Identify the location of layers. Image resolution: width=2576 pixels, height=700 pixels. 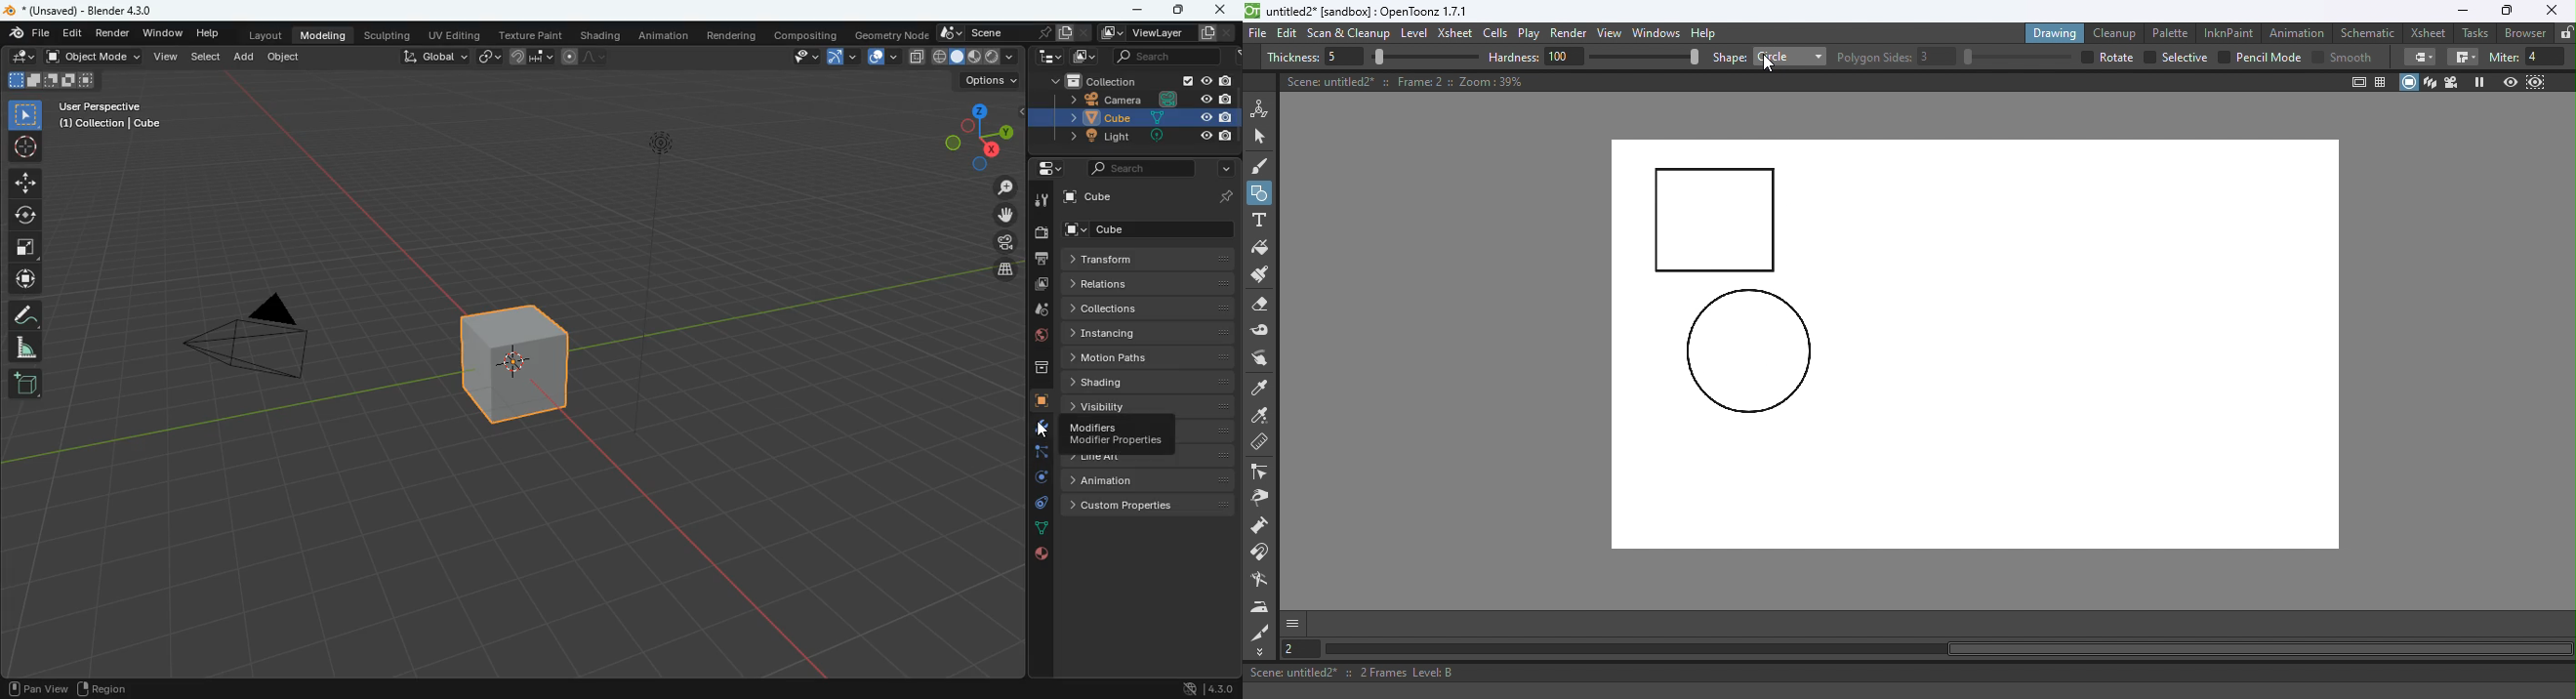
(1006, 268).